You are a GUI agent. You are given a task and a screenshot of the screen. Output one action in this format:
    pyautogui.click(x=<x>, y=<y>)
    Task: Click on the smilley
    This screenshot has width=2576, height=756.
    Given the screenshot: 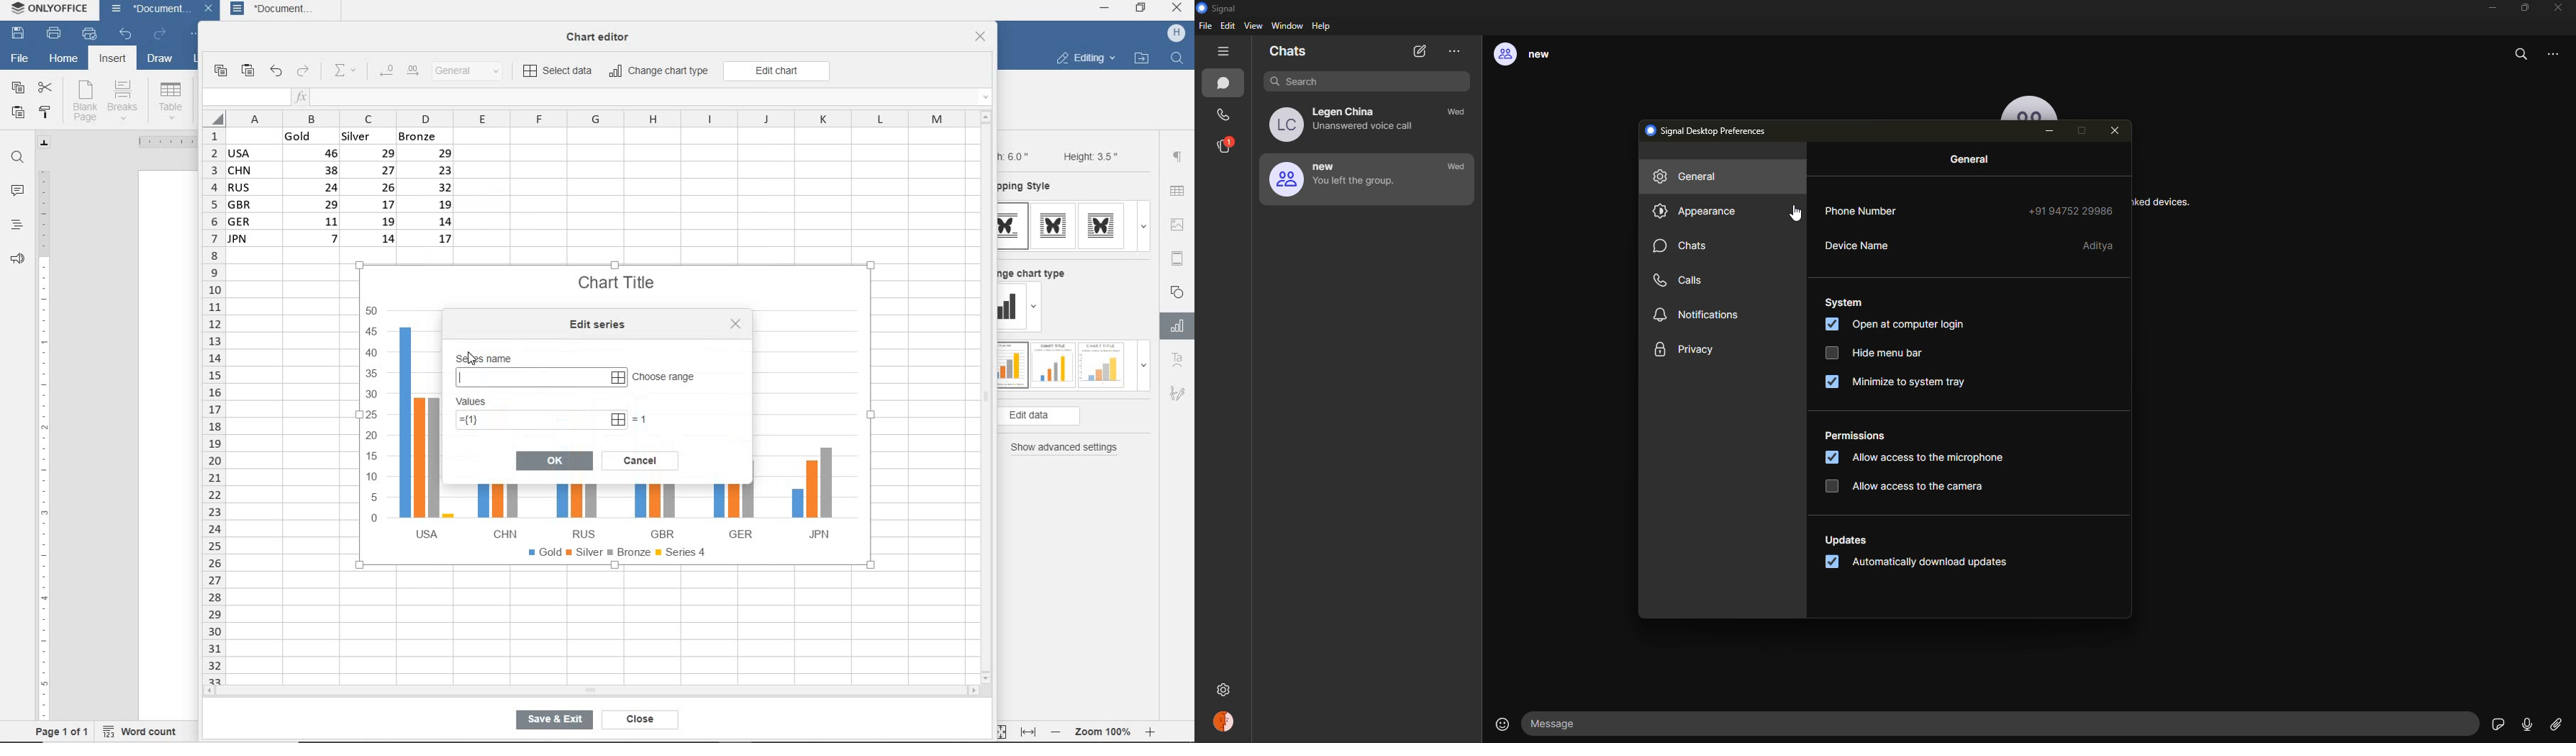 What is the action you would take?
    pyautogui.click(x=1500, y=724)
    